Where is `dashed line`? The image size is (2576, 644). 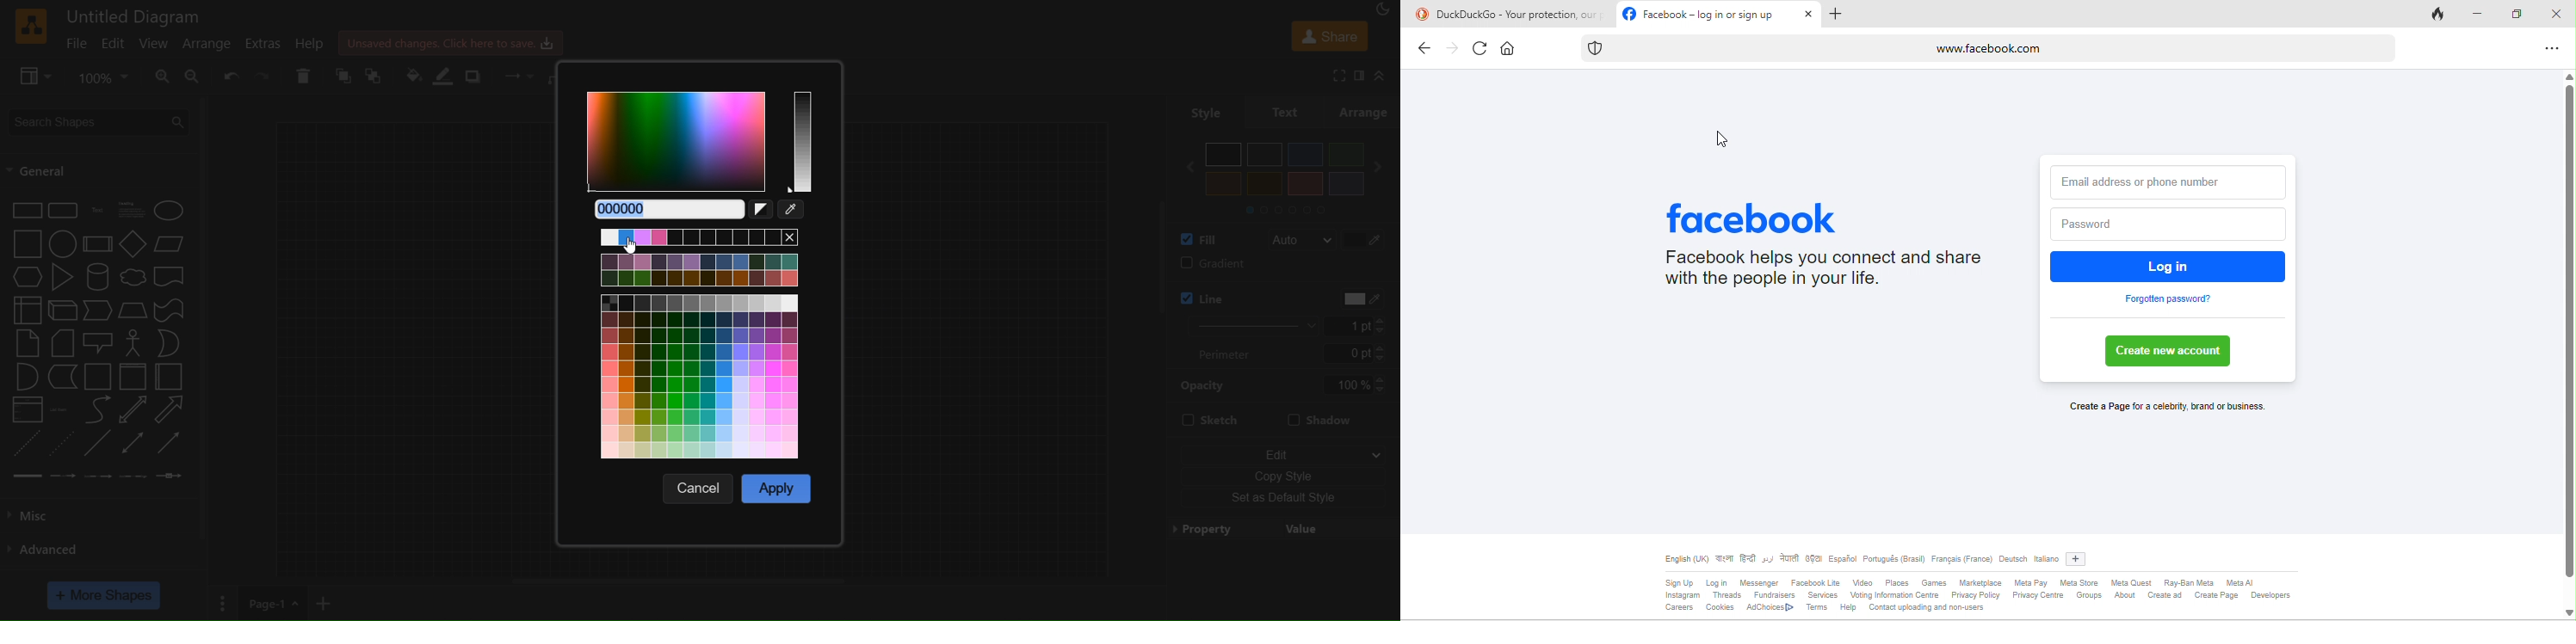
dashed line is located at coordinates (23, 442).